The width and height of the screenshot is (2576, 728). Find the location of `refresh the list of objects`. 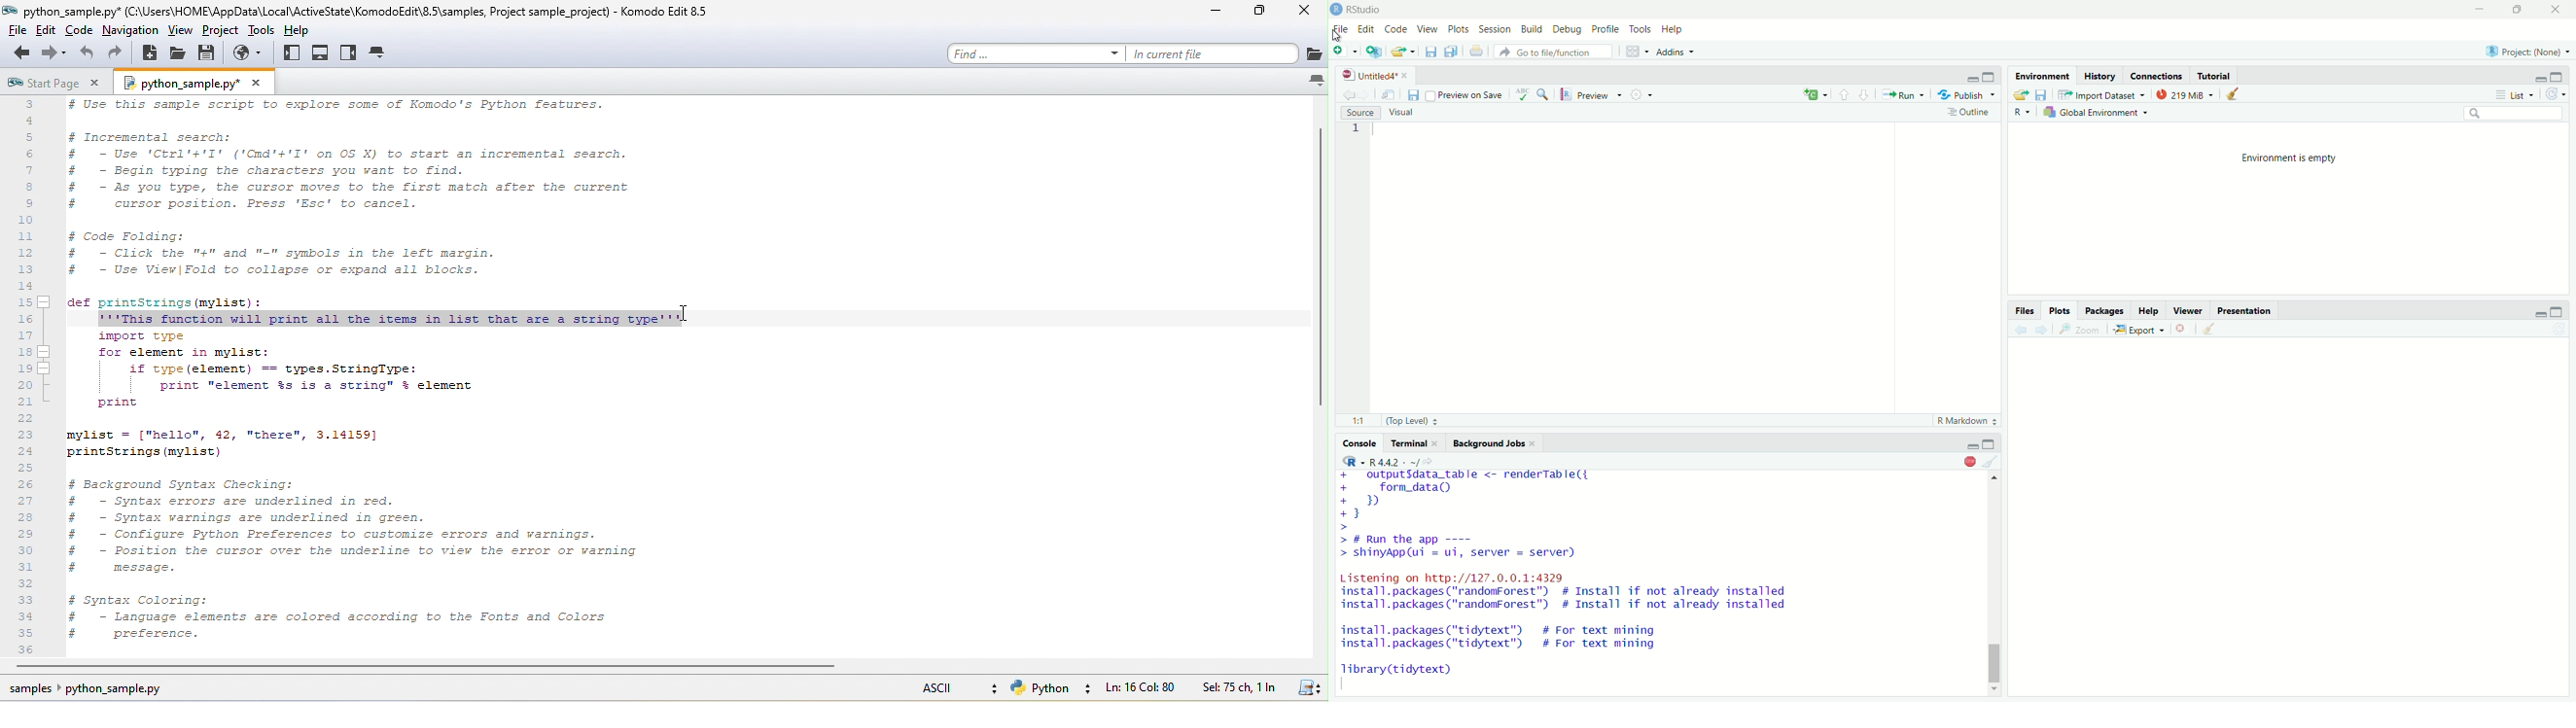

refresh the list of objects is located at coordinates (2555, 93).